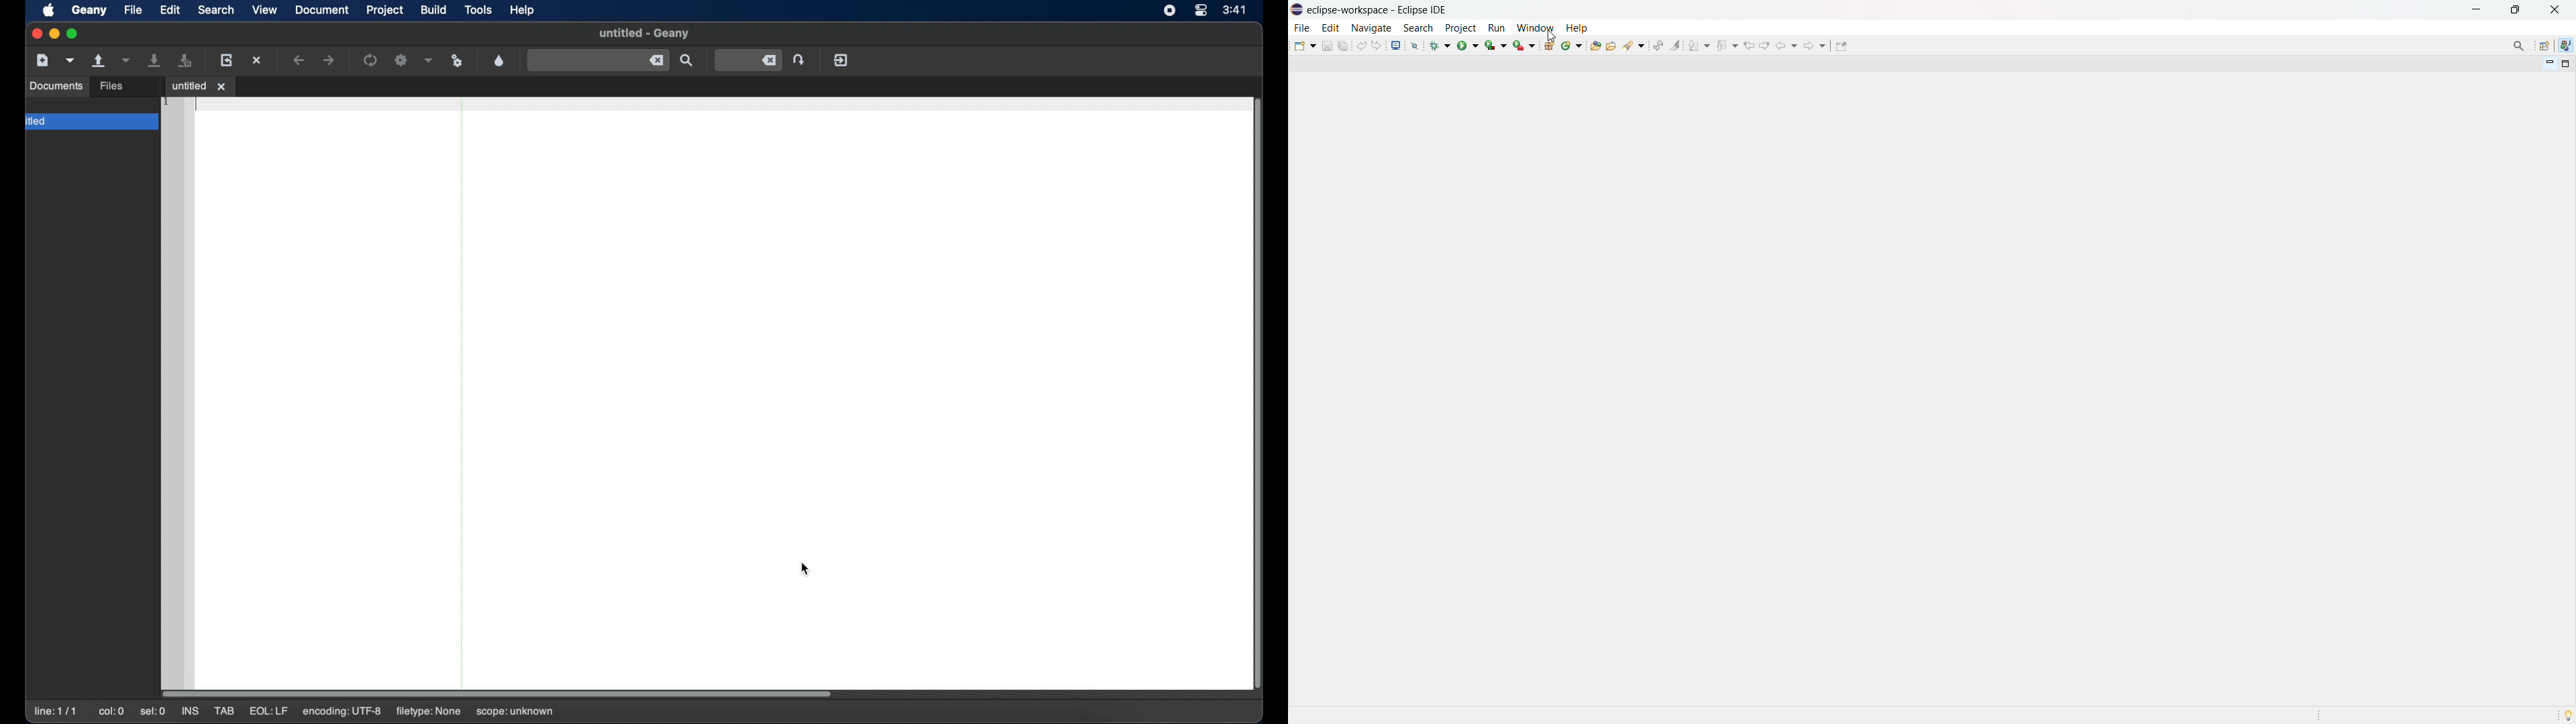  Describe the element at coordinates (687, 61) in the screenshot. I see `find entered text in current file` at that location.